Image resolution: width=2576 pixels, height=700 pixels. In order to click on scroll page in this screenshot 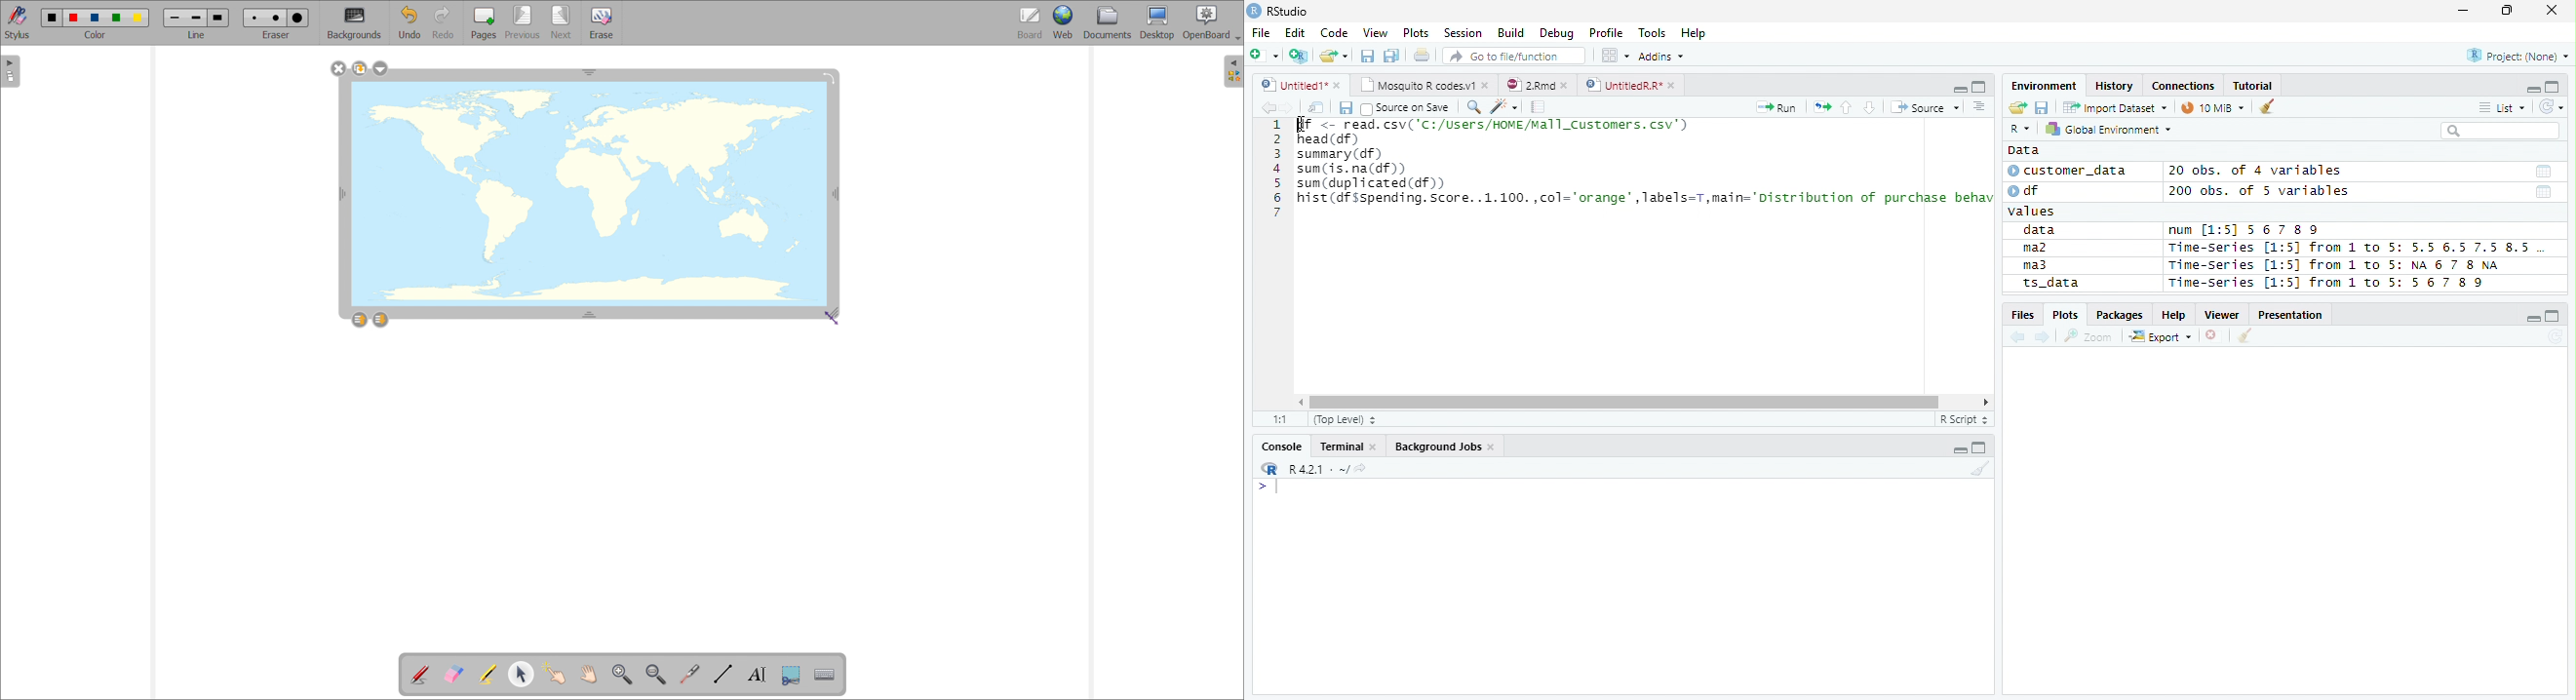, I will do `click(589, 673)`.